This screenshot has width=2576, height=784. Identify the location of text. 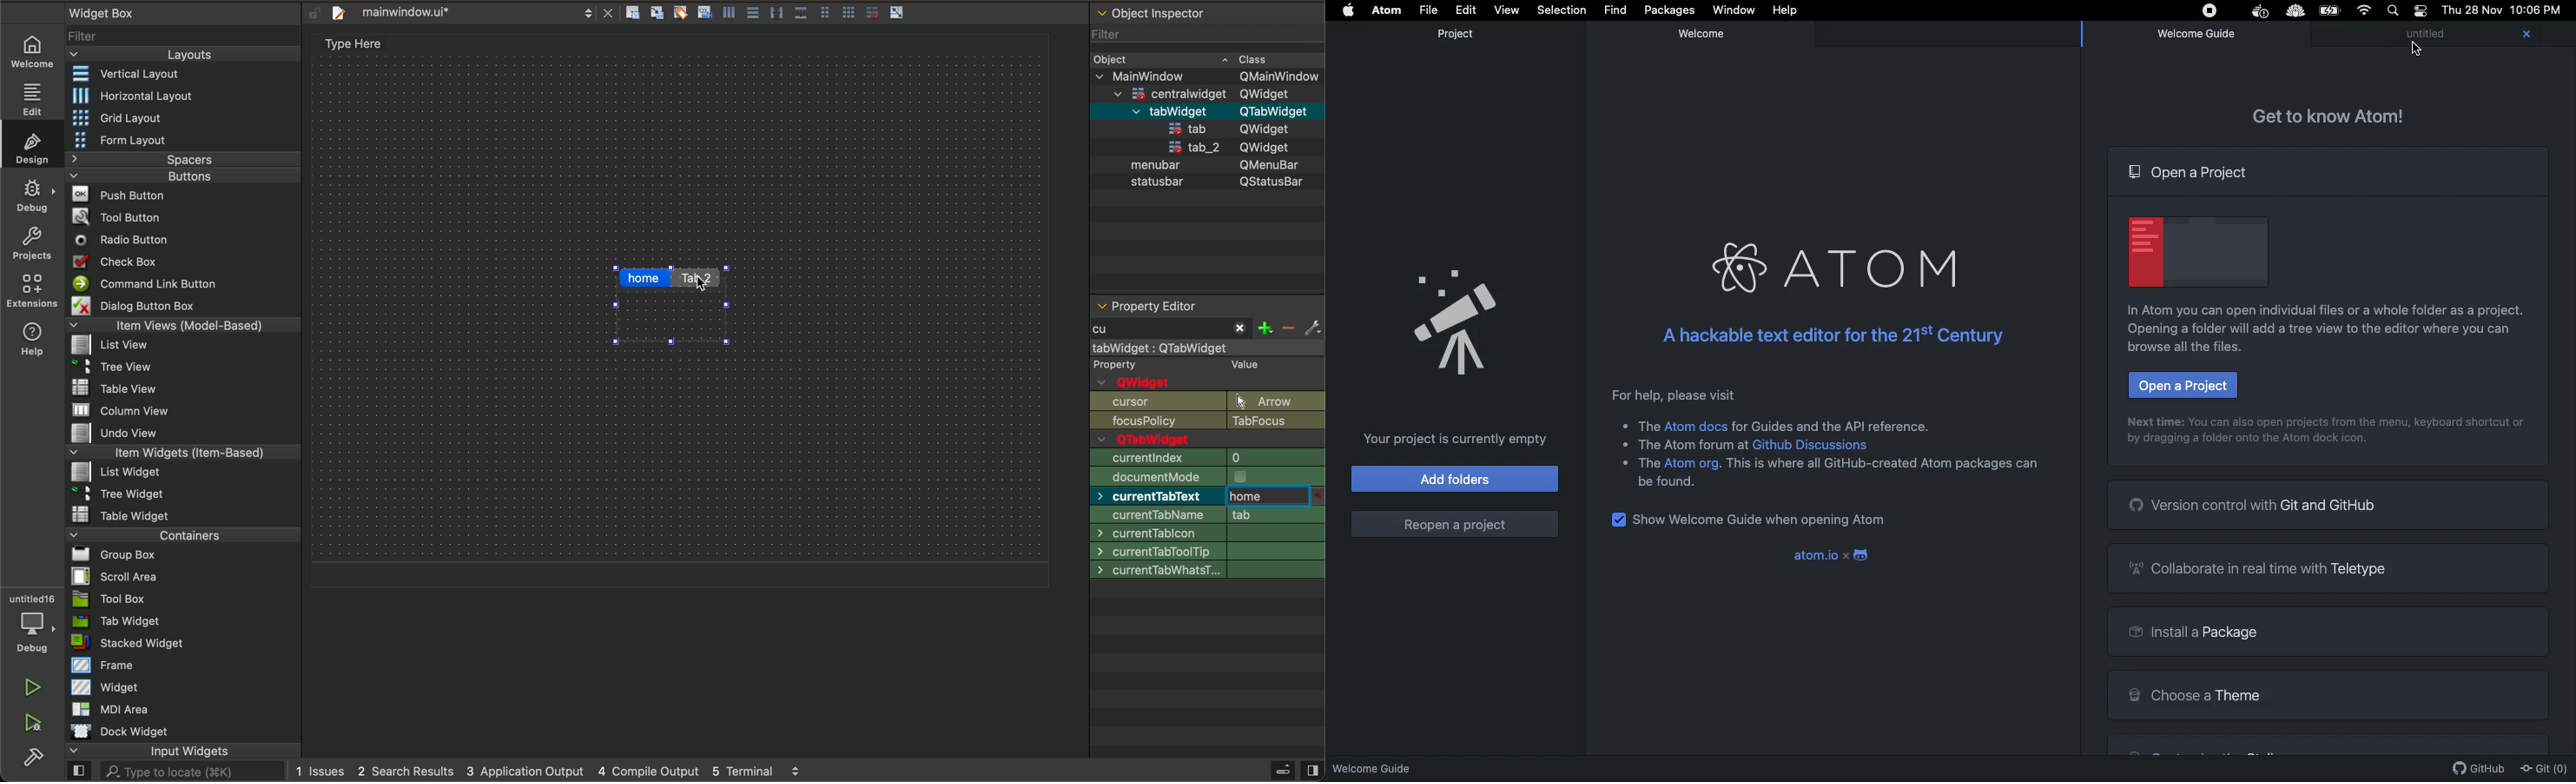
(1687, 444).